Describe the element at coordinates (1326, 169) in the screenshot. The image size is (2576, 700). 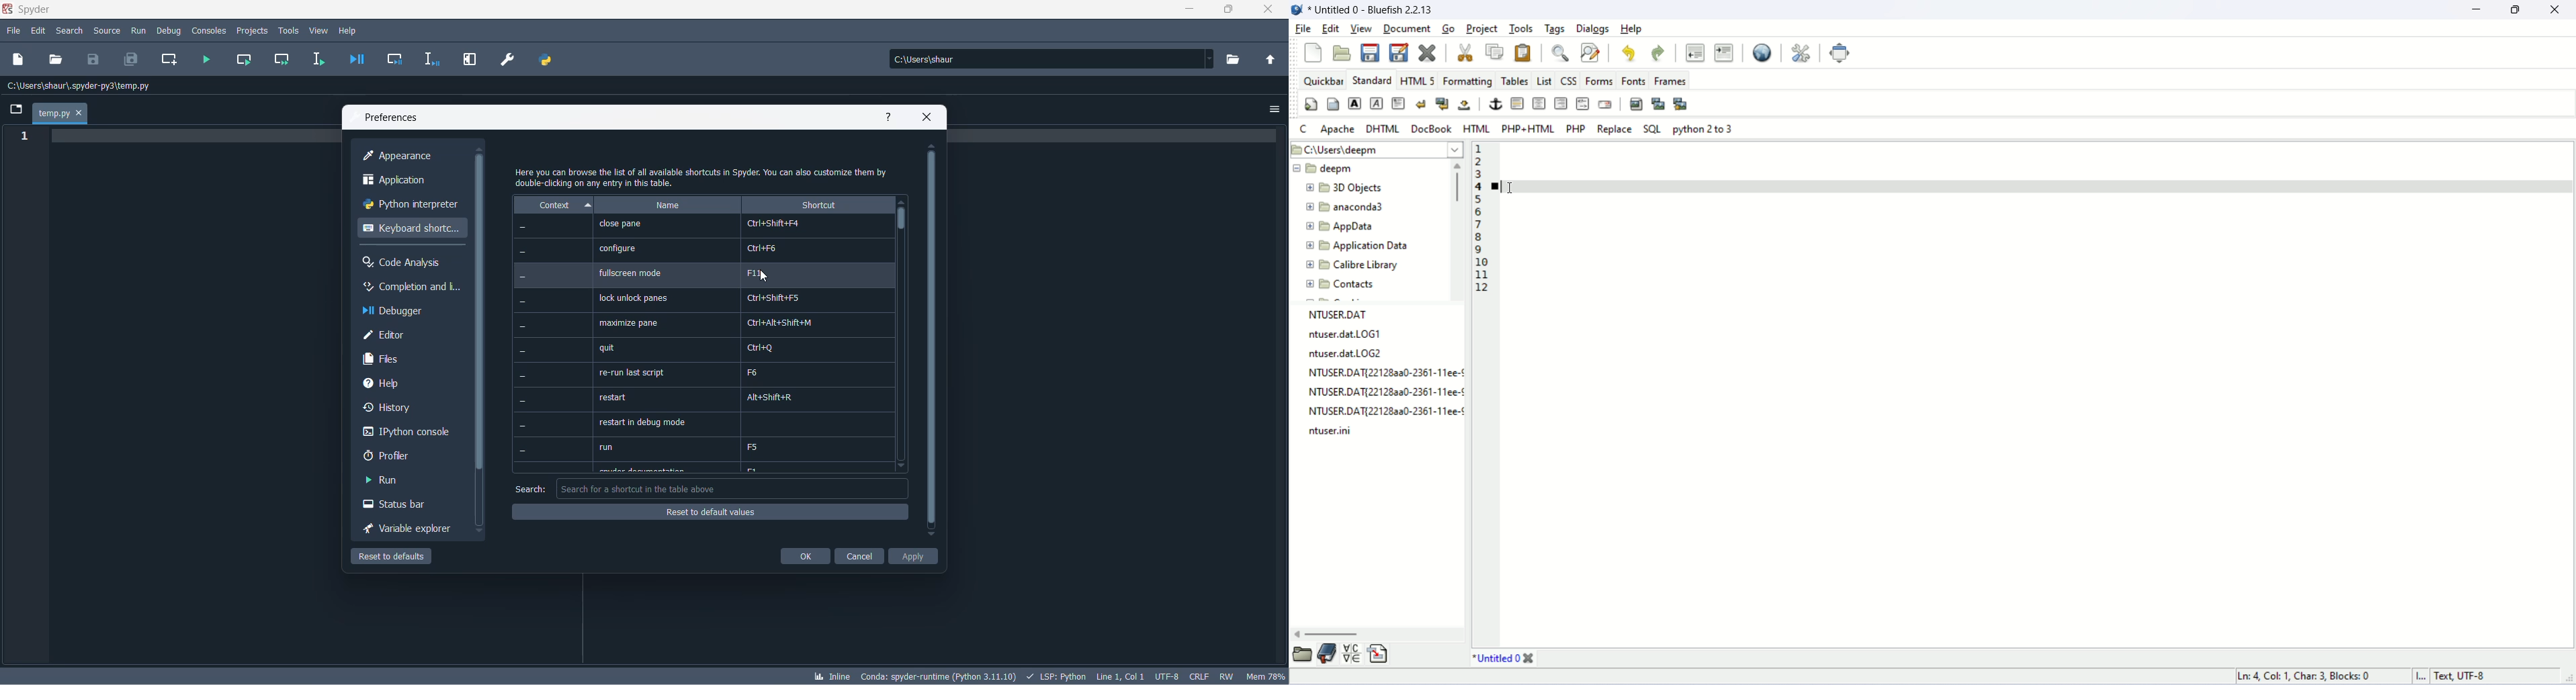
I see `deepm` at that location.